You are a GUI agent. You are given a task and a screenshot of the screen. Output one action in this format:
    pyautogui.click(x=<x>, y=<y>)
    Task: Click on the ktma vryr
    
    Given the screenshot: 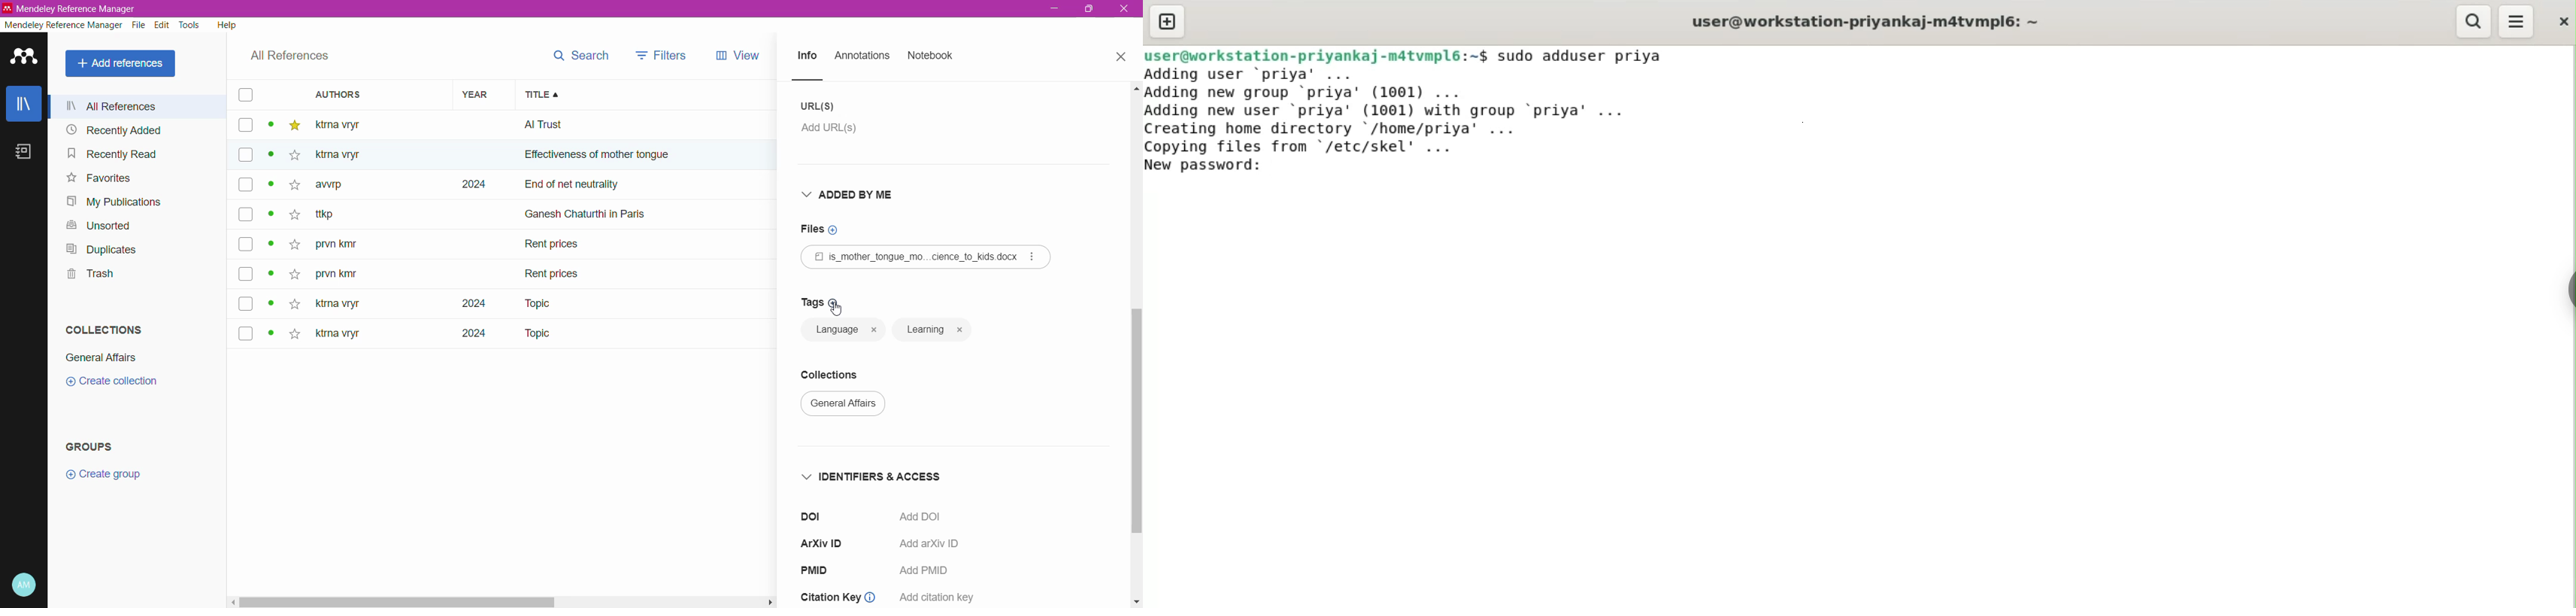 What is the action you would take?
    pyautogui.click(x=338, y=336)
    